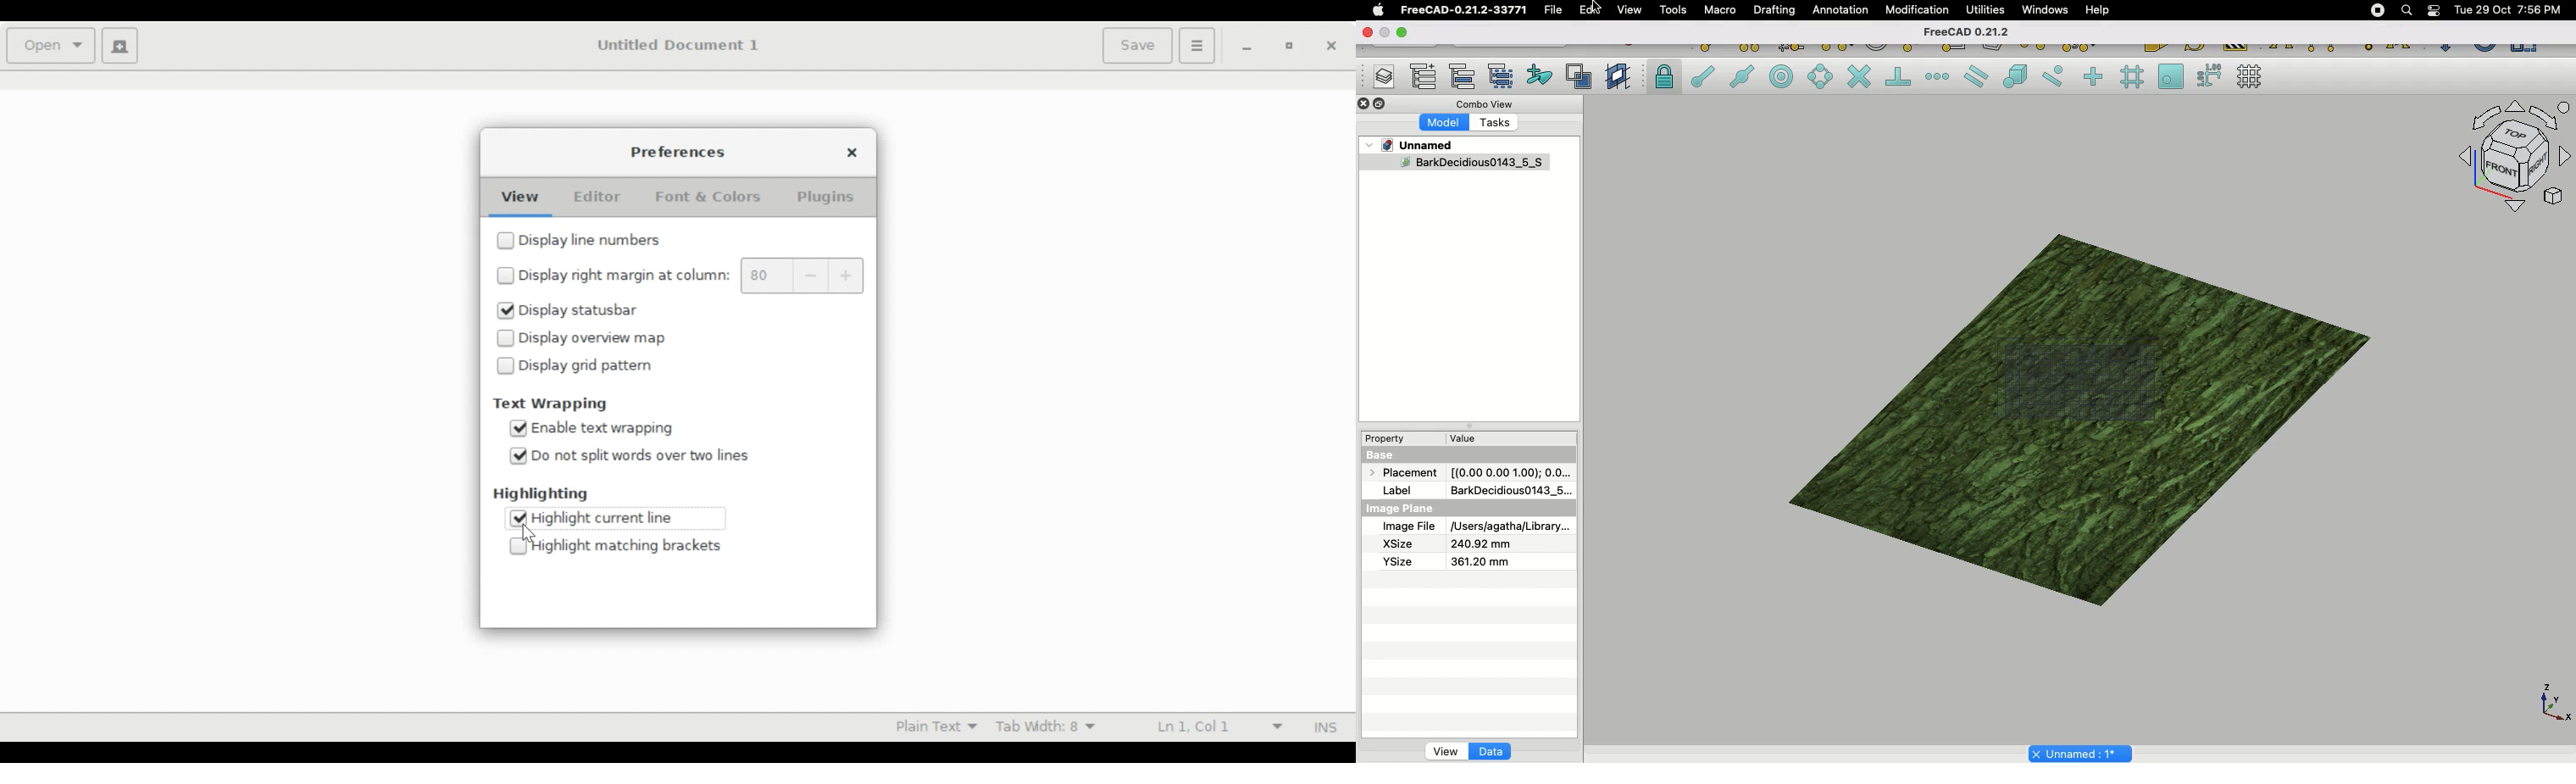 This screenshot has height=784, width=2576. Describe the element at coordinates (1498, 124) in the screenshot. I see `Tasks` at that location.